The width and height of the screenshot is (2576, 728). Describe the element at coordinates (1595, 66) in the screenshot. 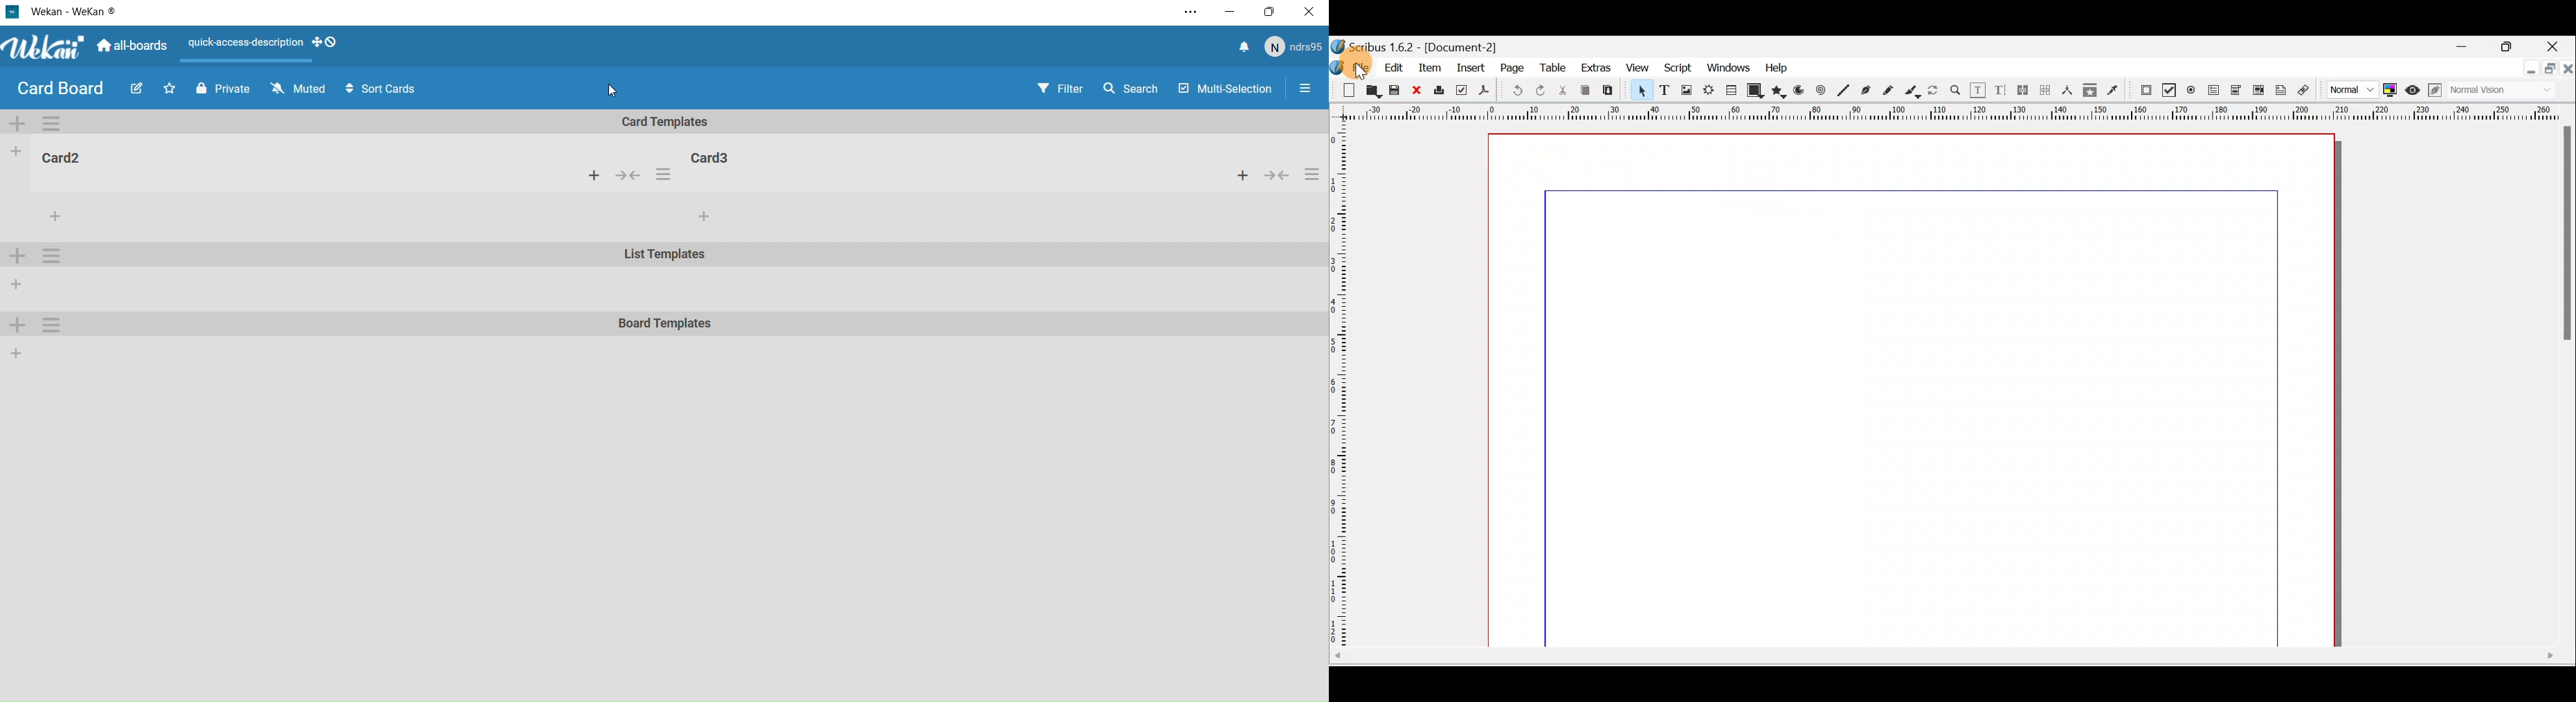

I see `Extras` at that location.